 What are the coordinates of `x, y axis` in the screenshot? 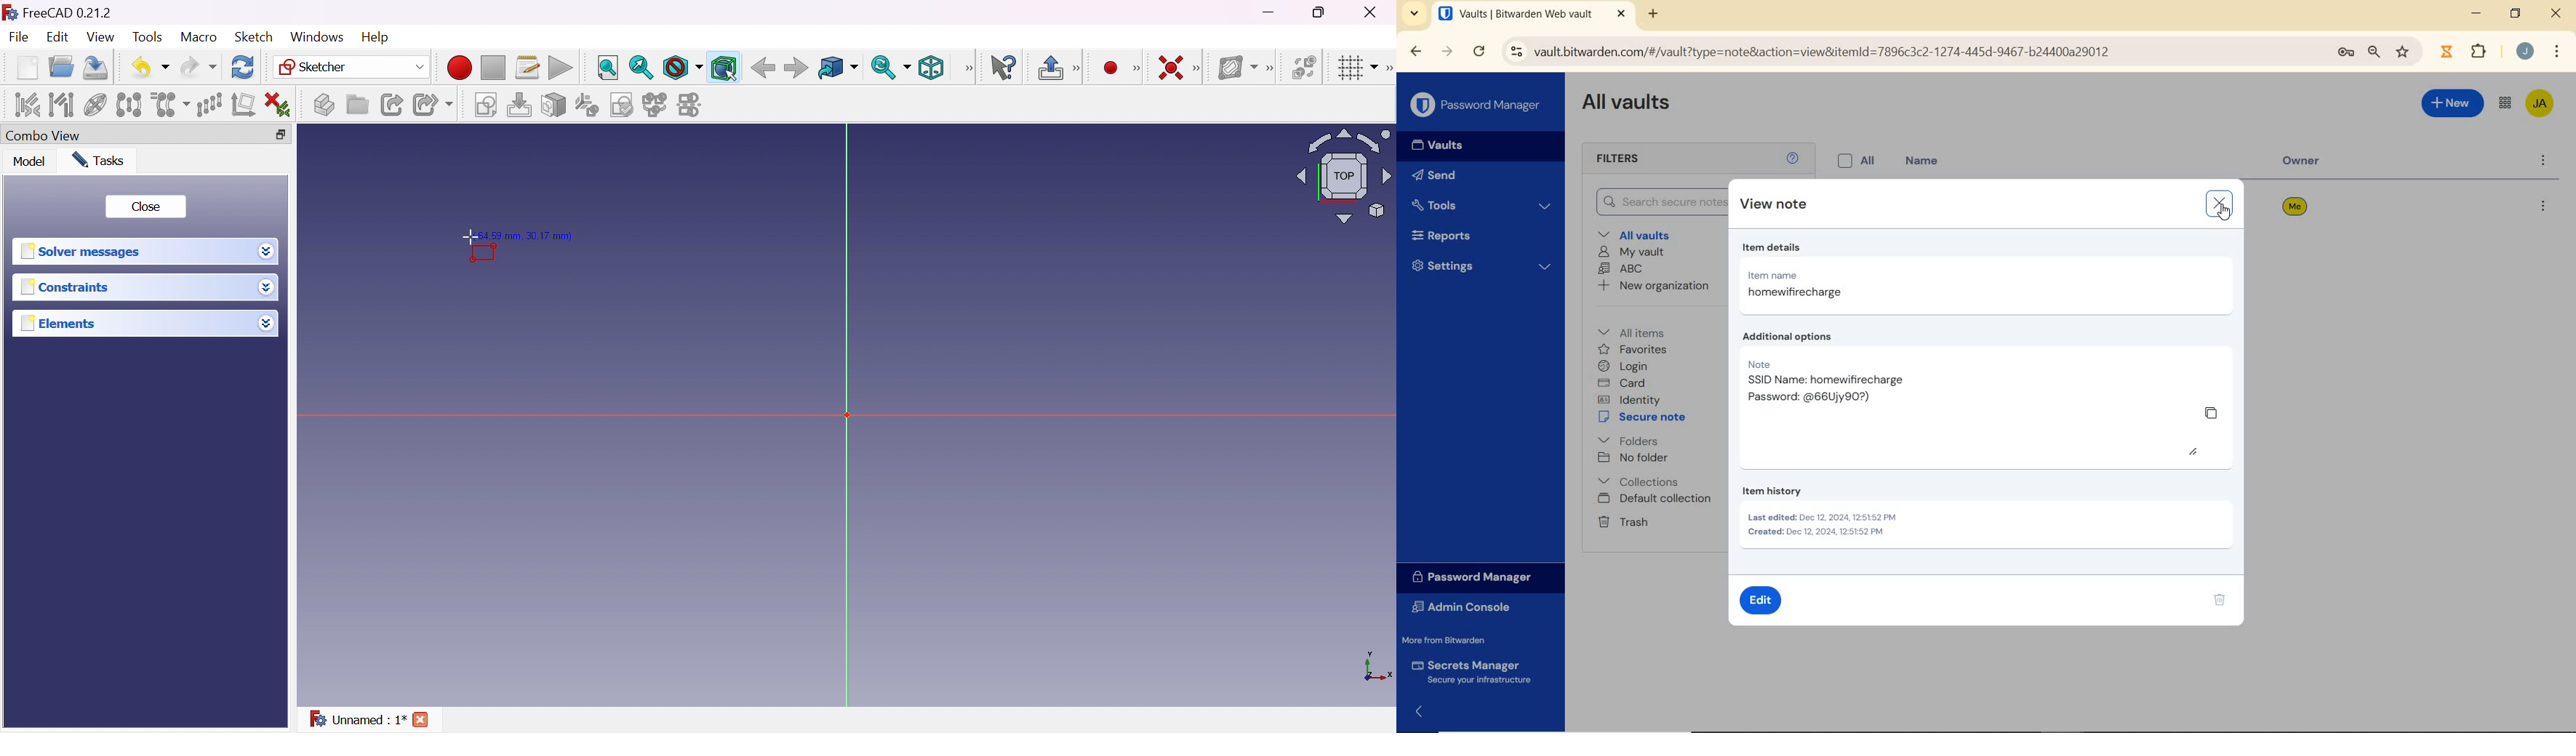 It's located at (1375, 668).